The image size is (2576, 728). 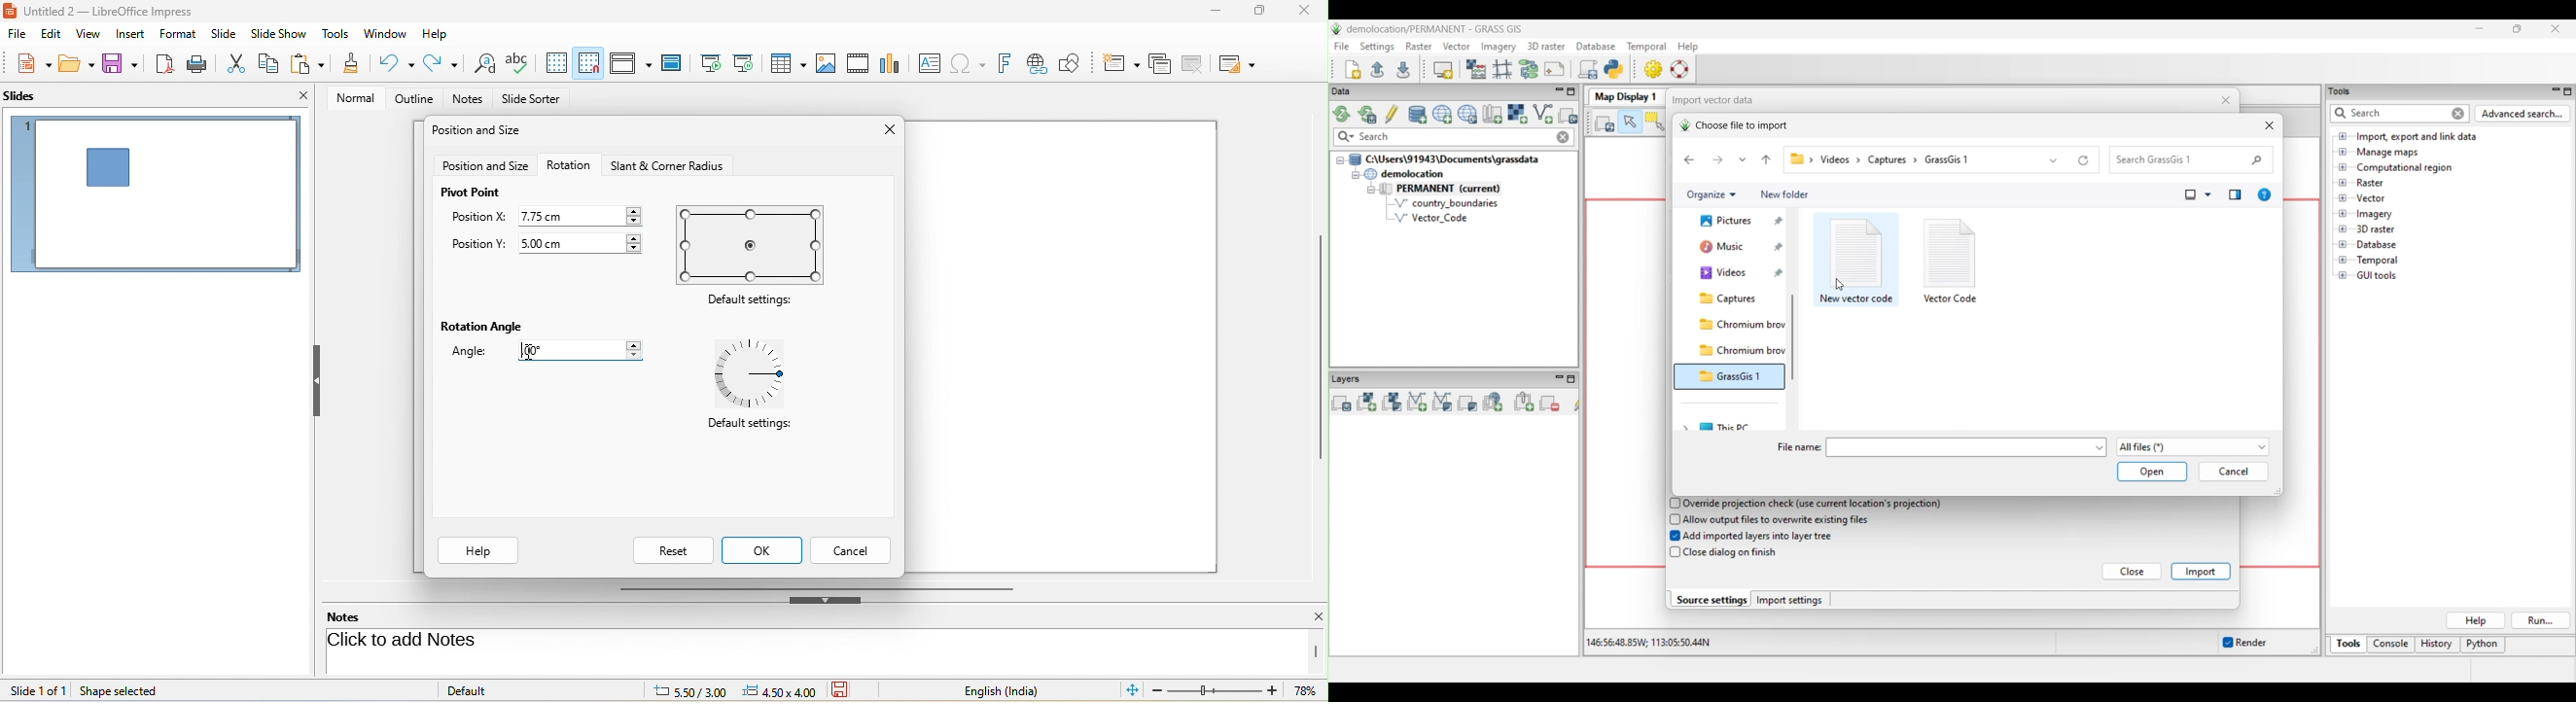 What do you see at coordinates (156, 201) in the screenshot?
I see `slide 1 preview` at bounding box center [156, 201].